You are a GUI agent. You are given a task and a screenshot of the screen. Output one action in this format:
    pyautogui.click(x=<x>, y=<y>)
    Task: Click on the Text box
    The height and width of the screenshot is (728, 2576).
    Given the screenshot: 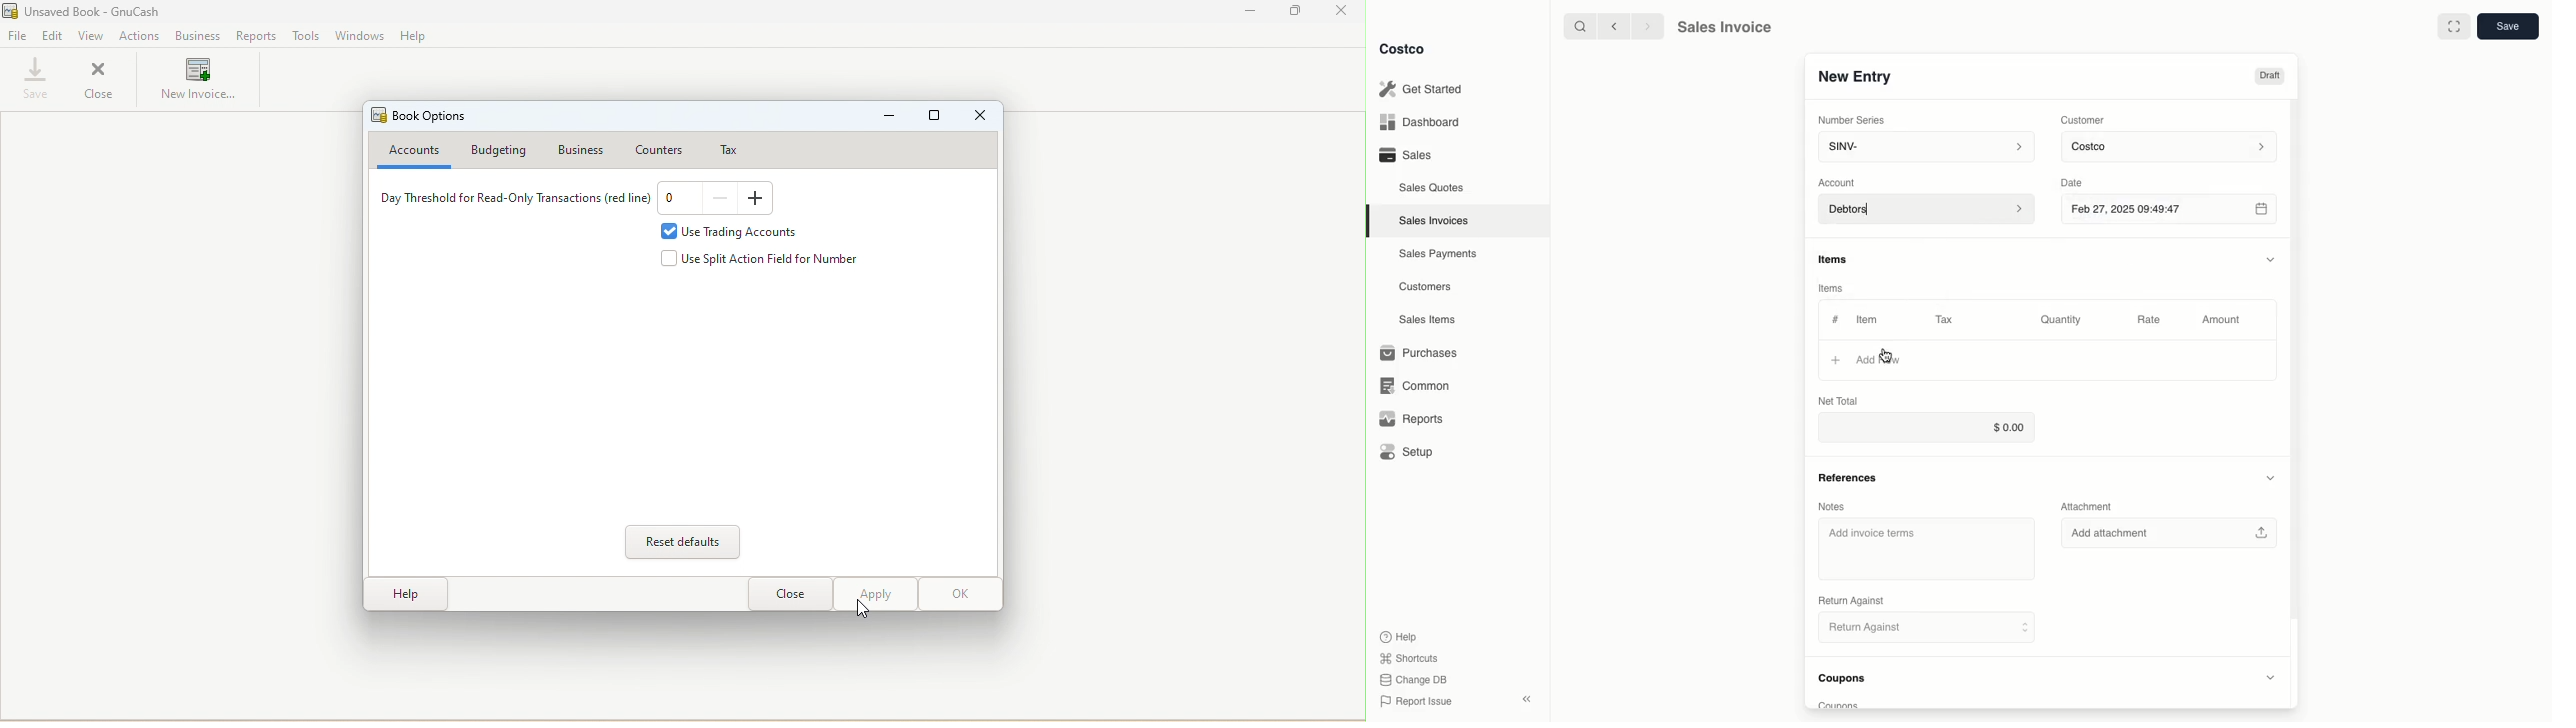 What is the action you would take?
    pyautogui.click(x=677, y=200)
    